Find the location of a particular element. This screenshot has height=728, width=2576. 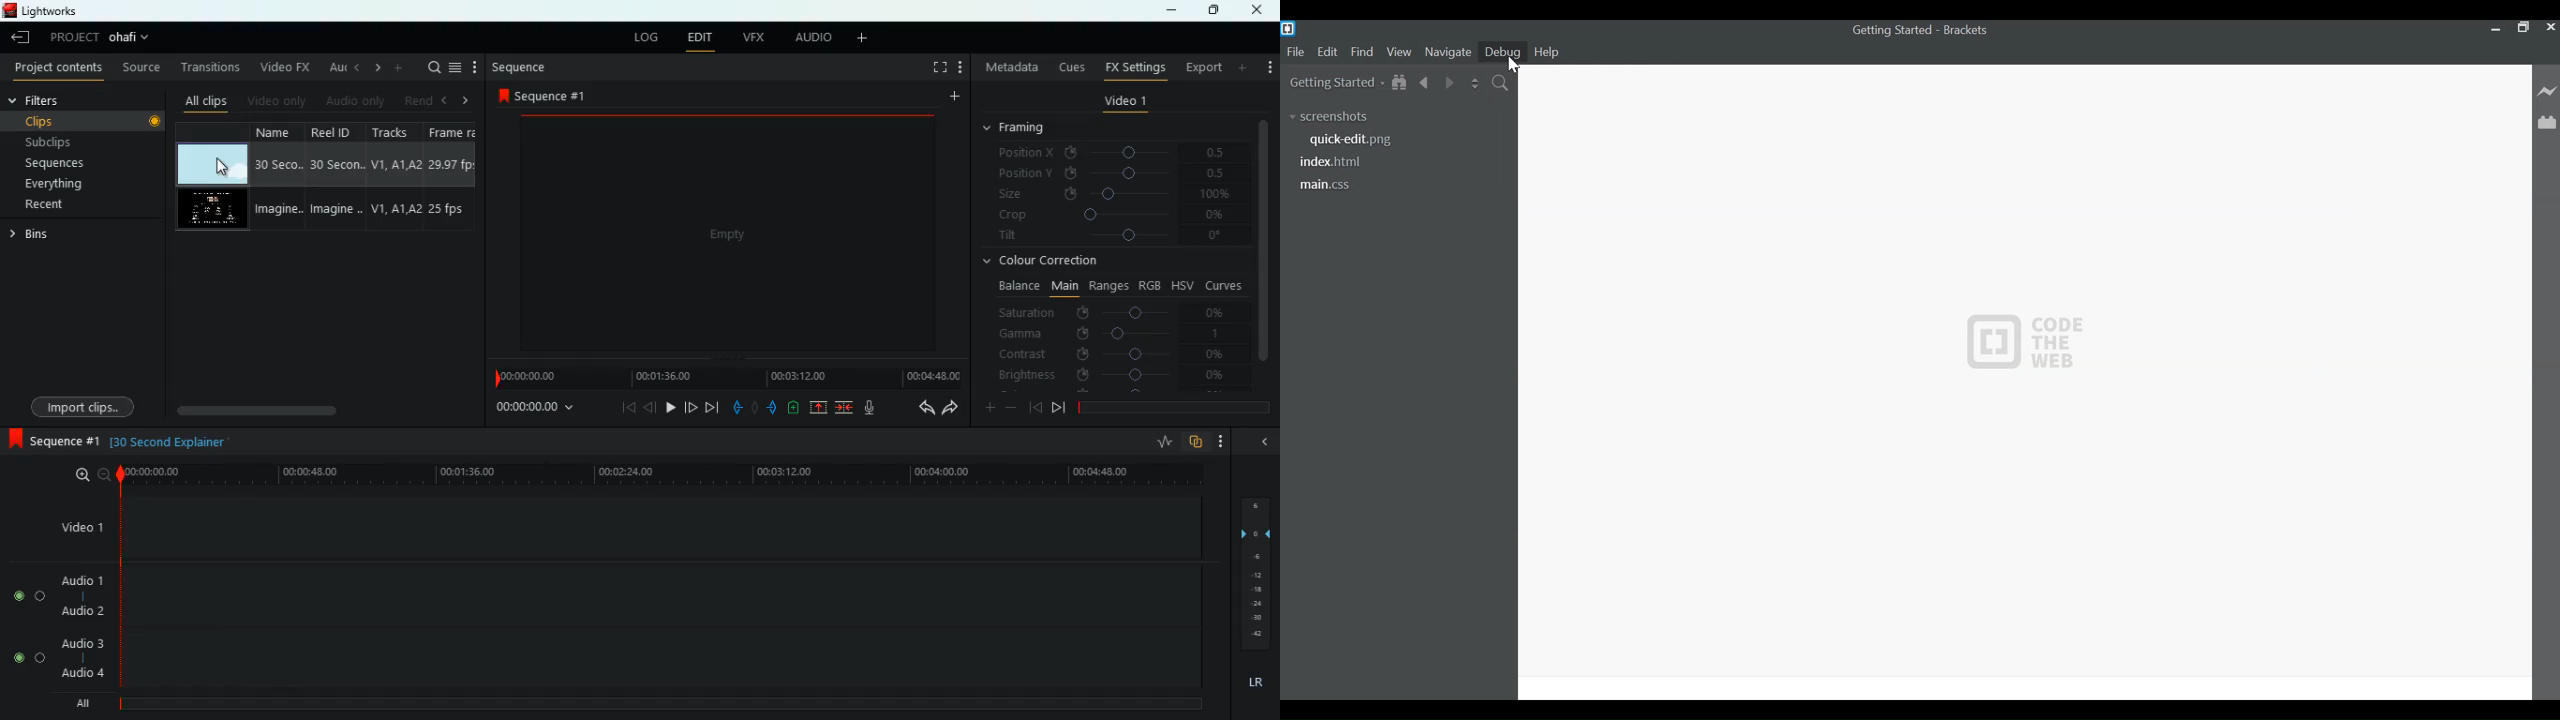

View  is located at coordinates (1399, 51).